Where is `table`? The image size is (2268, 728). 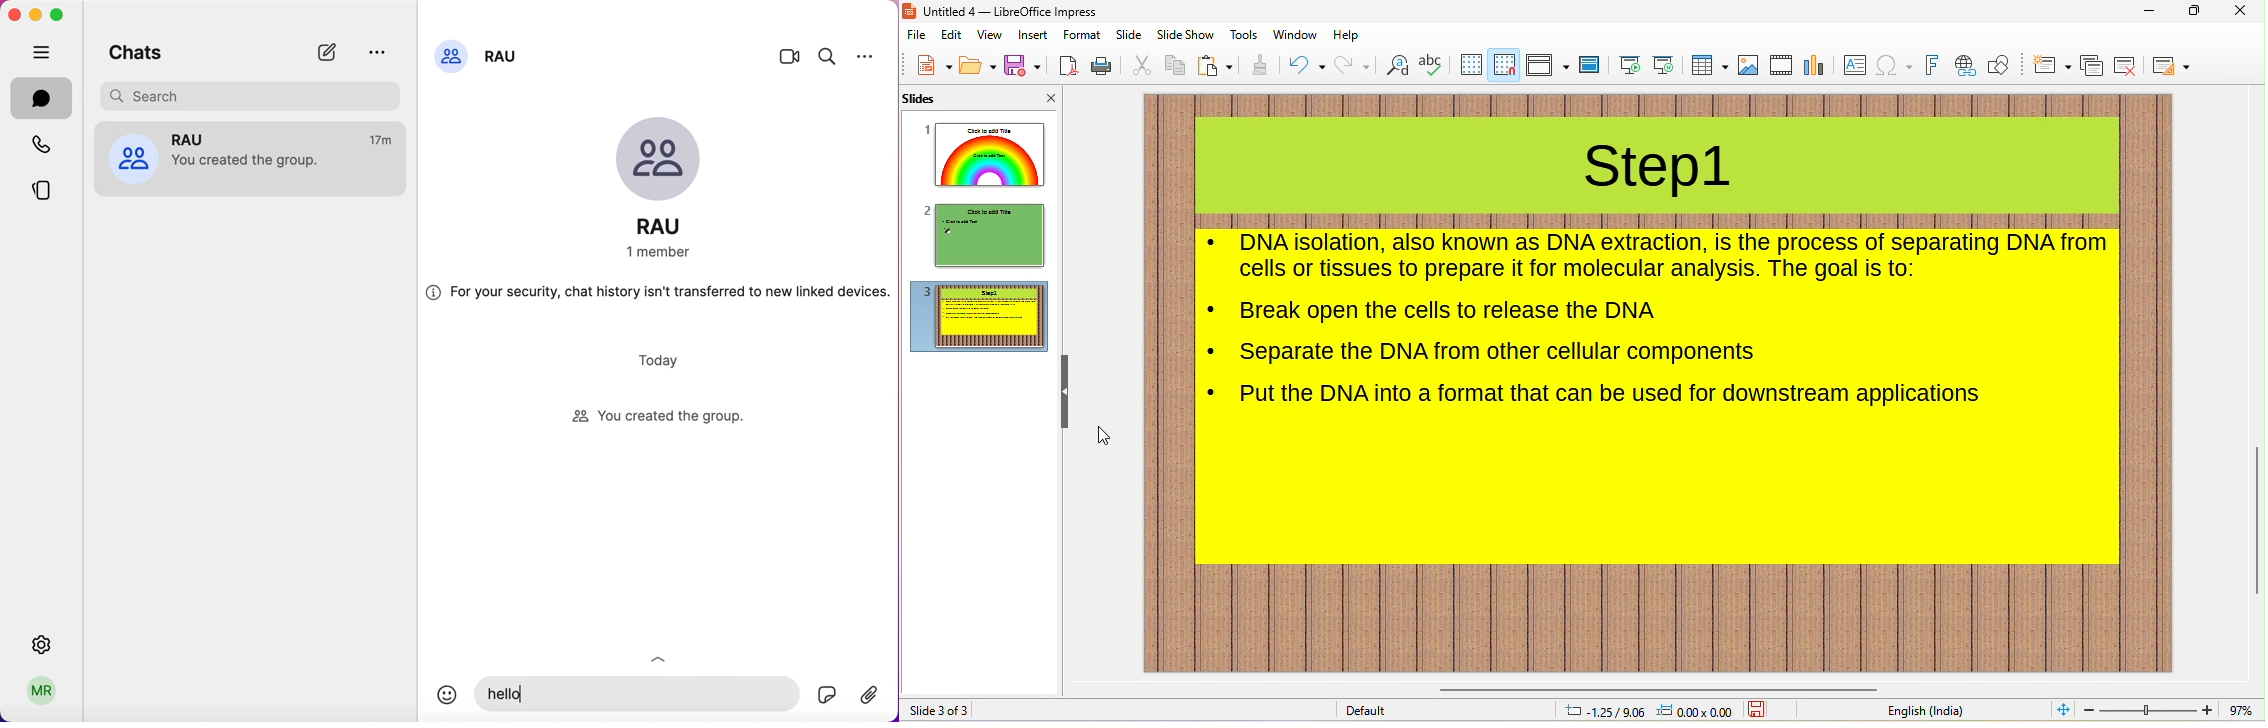
table is located at coordinates (1708, 66).